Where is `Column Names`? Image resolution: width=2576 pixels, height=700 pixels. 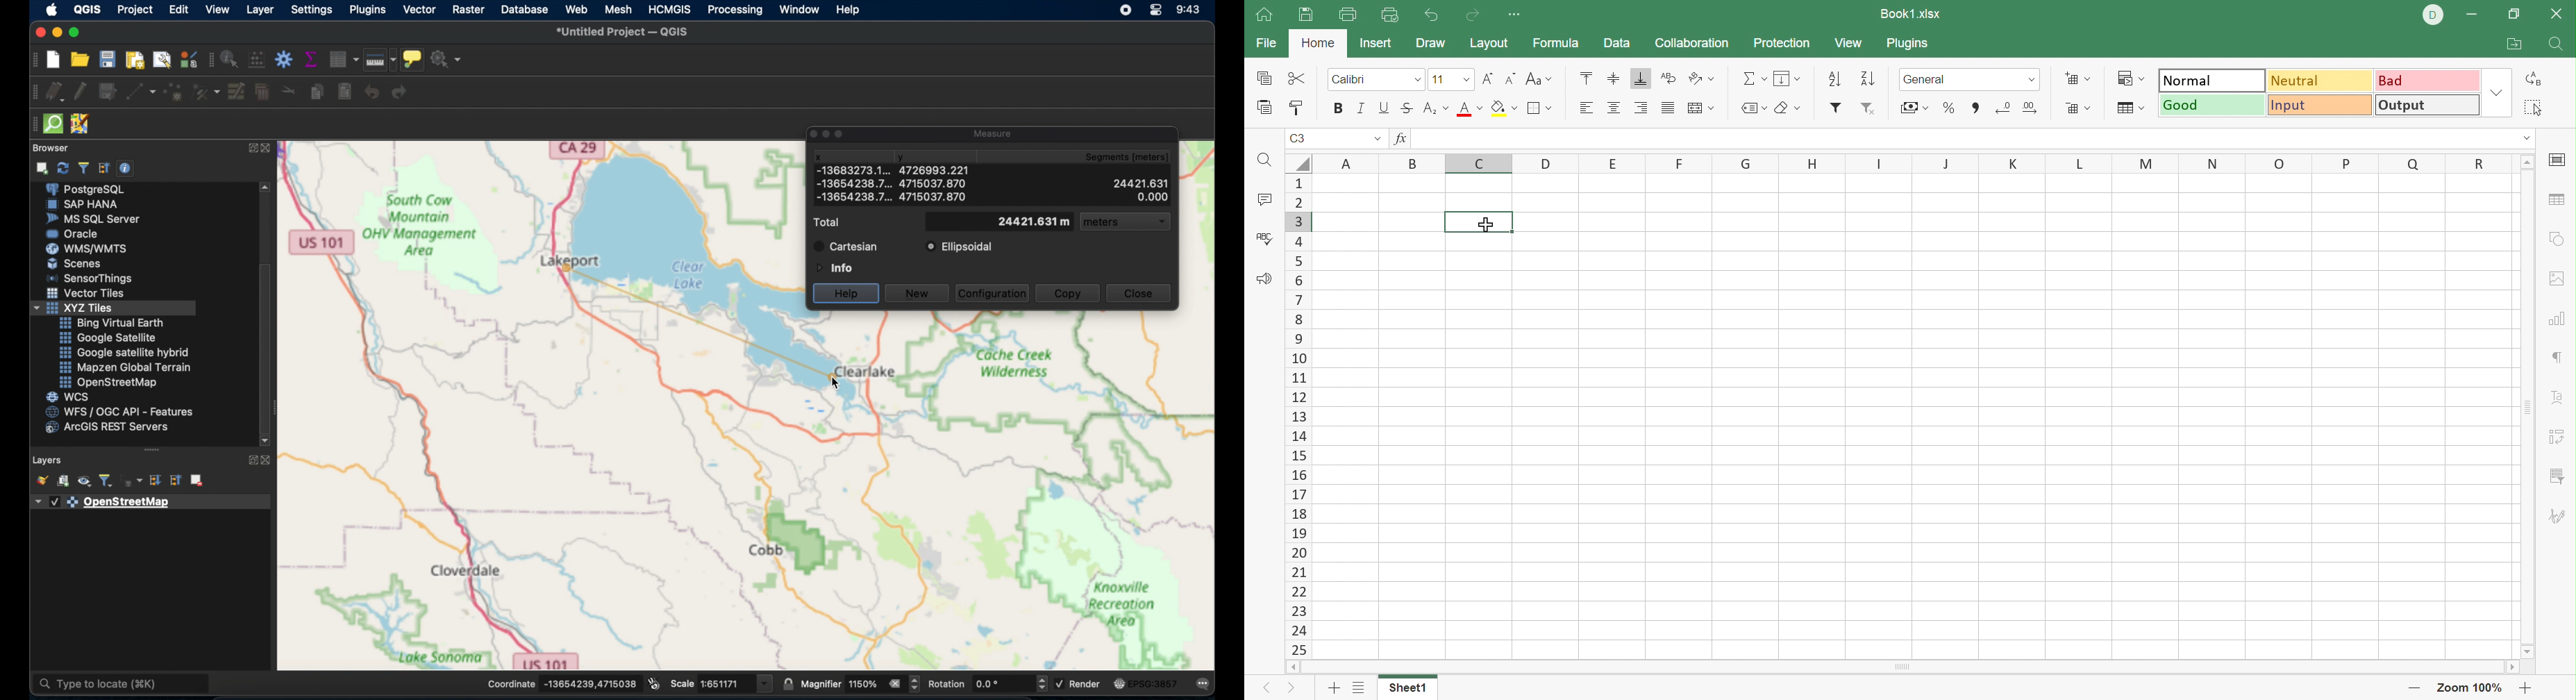
Column Names is located at coordinates (1912, 165).